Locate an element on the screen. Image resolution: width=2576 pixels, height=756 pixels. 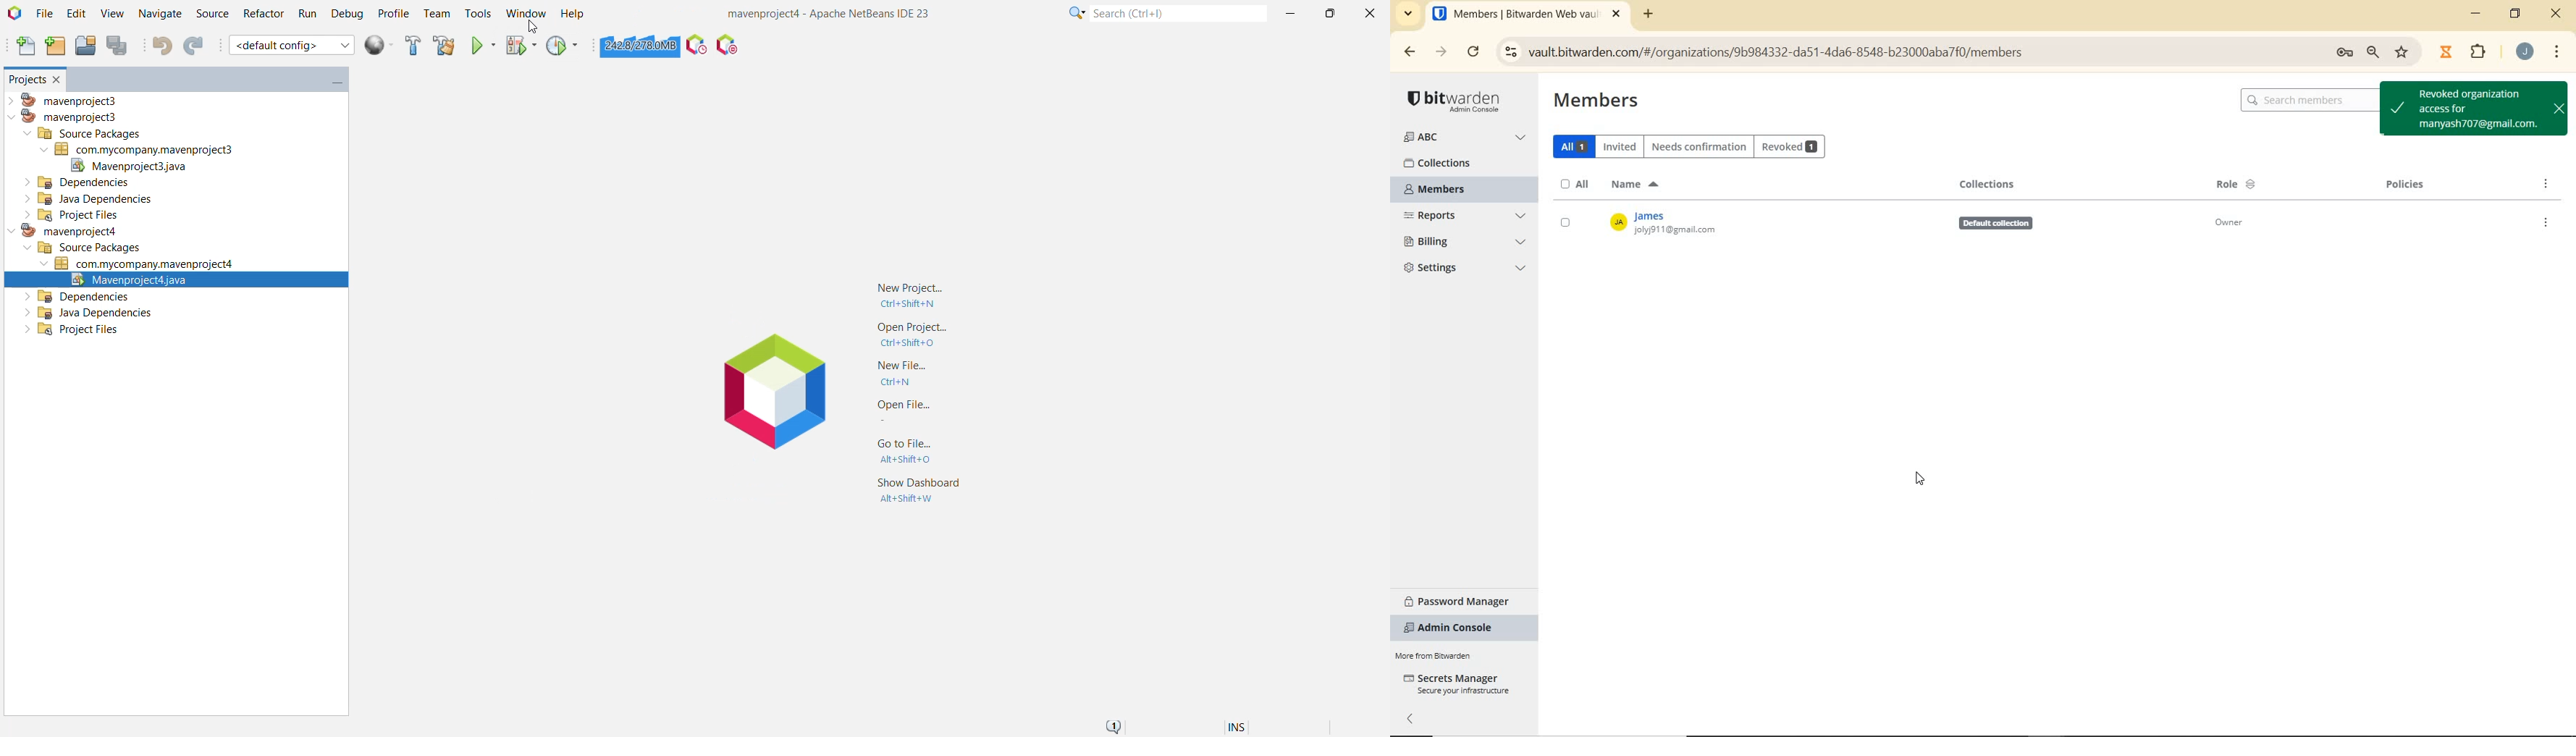
New Project is located at coordinates (917, 290).